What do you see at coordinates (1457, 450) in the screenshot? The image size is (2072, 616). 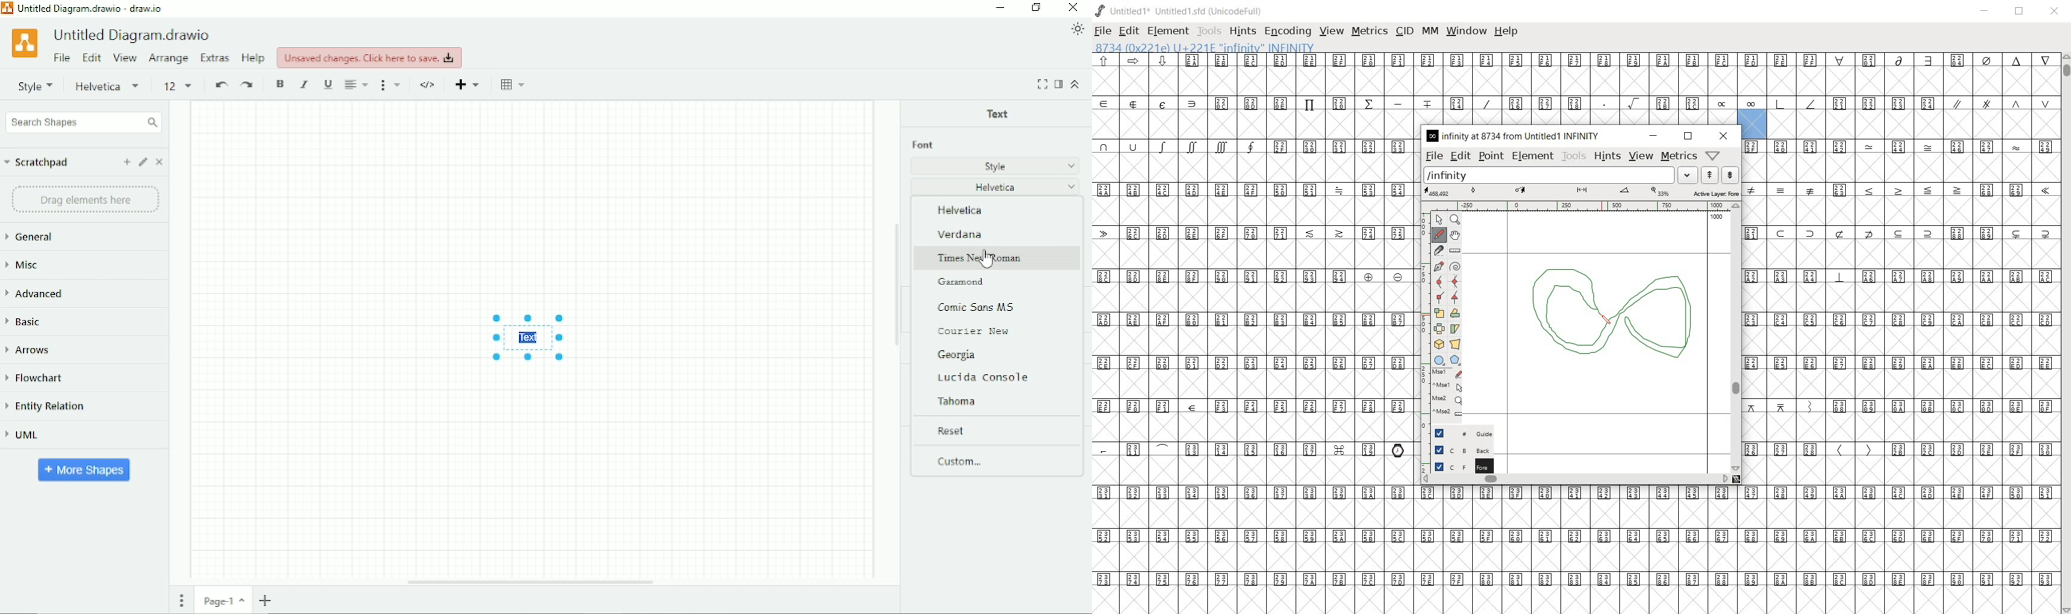 I see `background` at bounding box center [1457, 450].